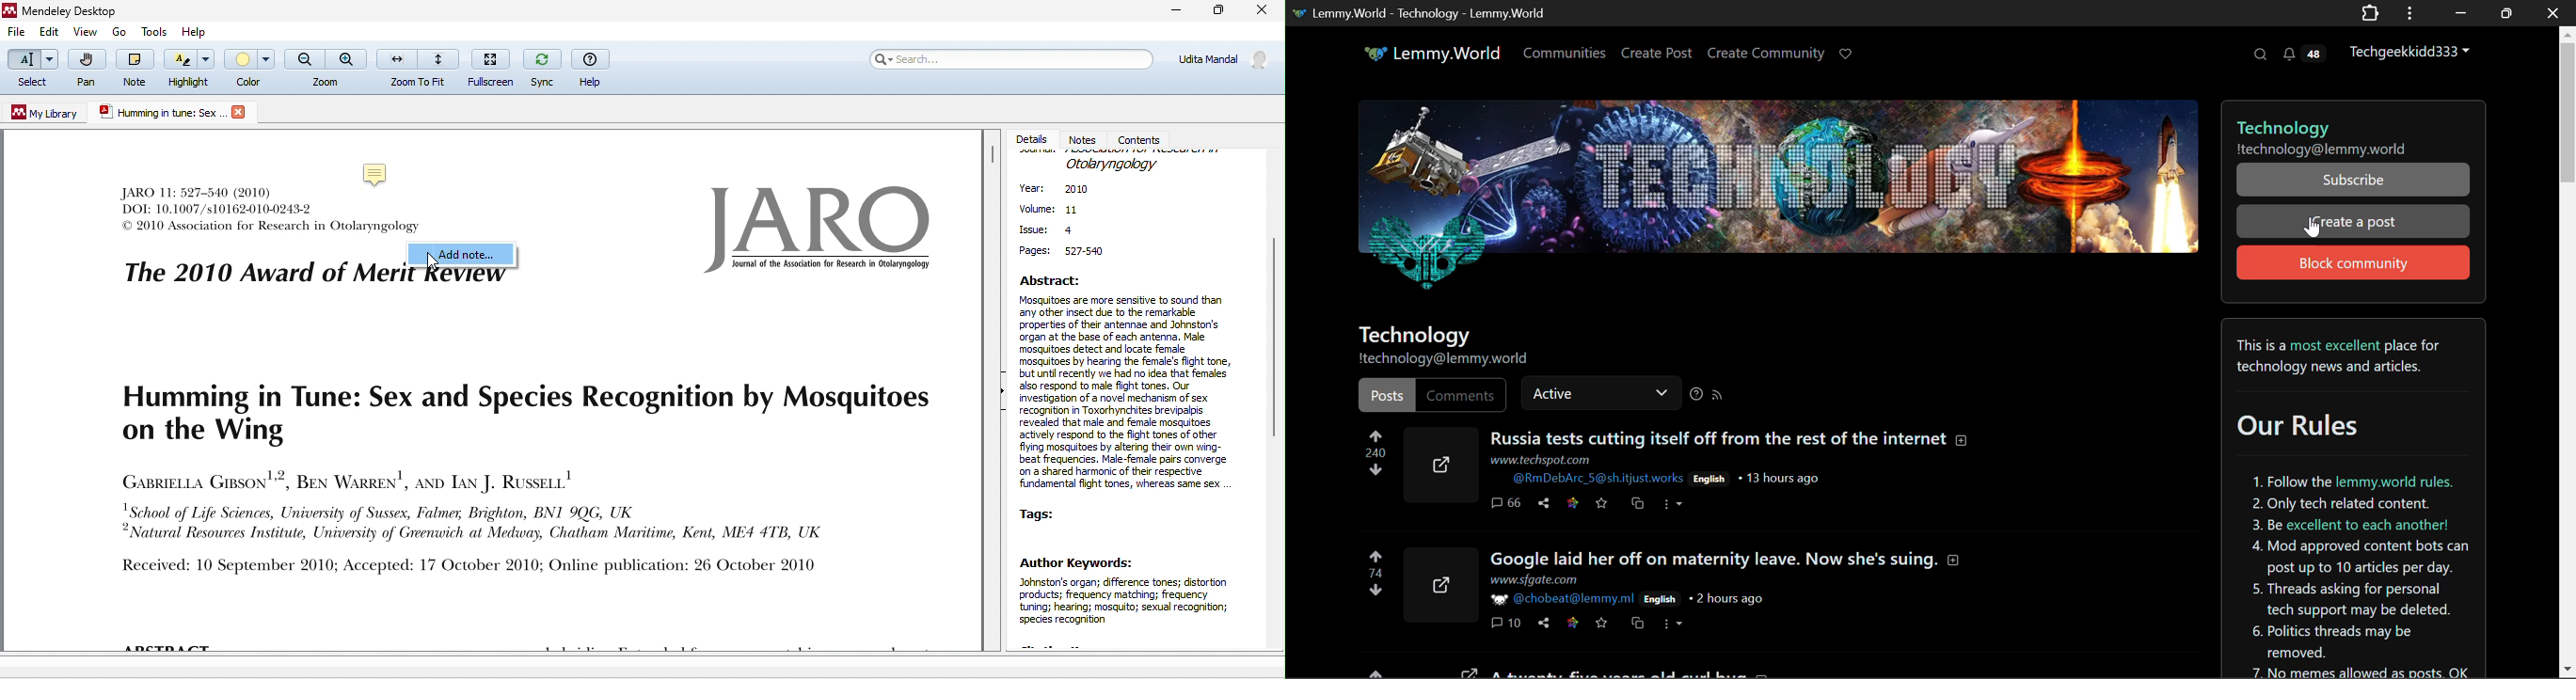 The height and width of the screenshot is (700, 2576). I want to click on pdf title, so click(159, 113).